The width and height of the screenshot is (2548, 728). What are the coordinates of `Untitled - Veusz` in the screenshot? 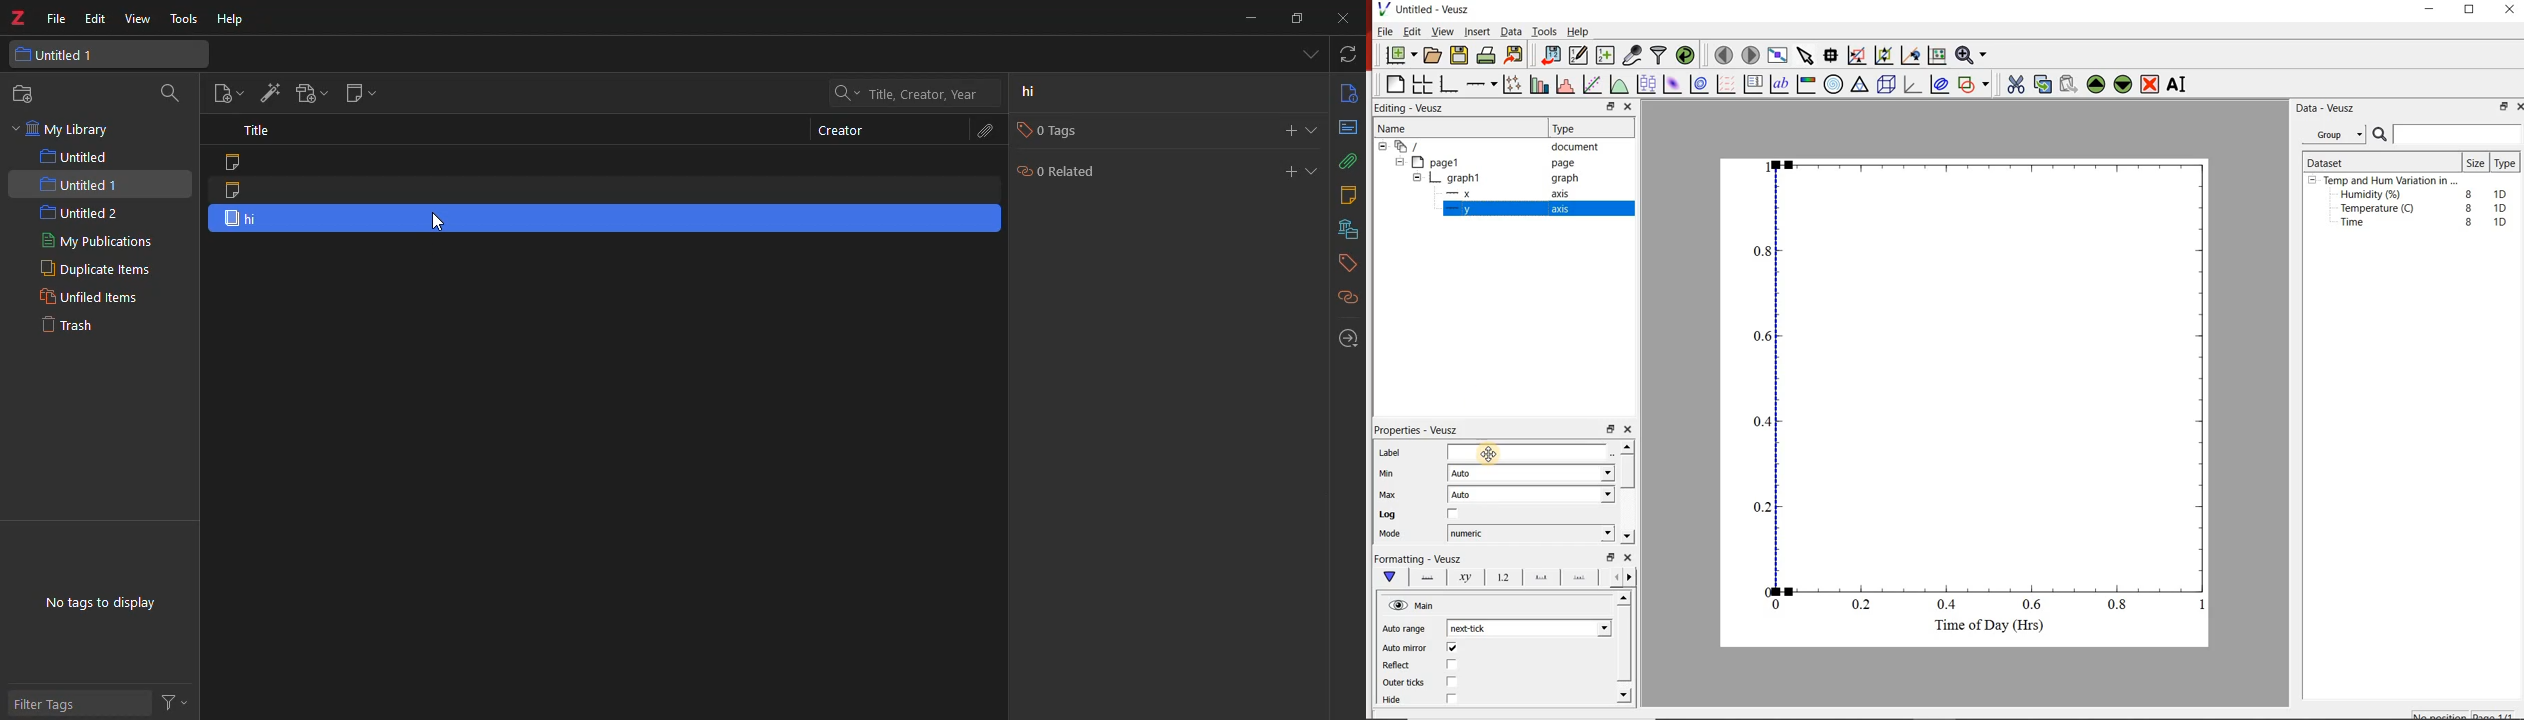 It's located at (1427, 9).